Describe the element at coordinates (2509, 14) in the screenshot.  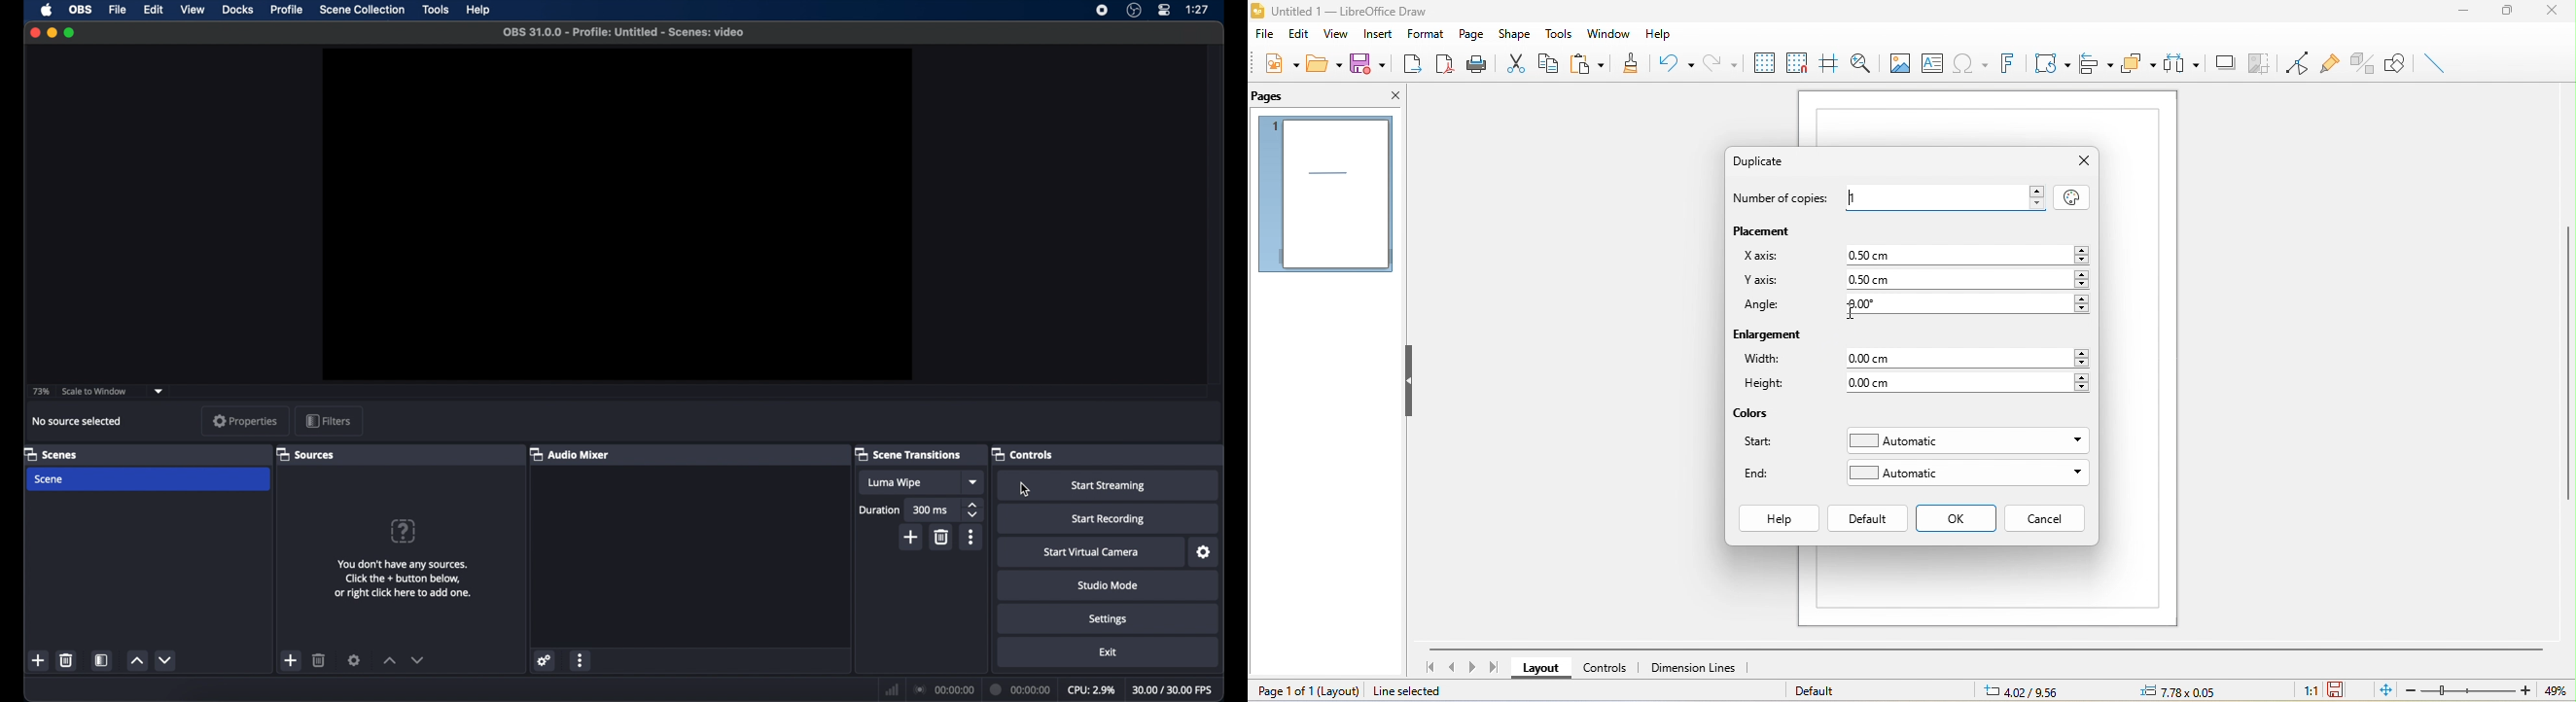
I see `maximize` at that location.